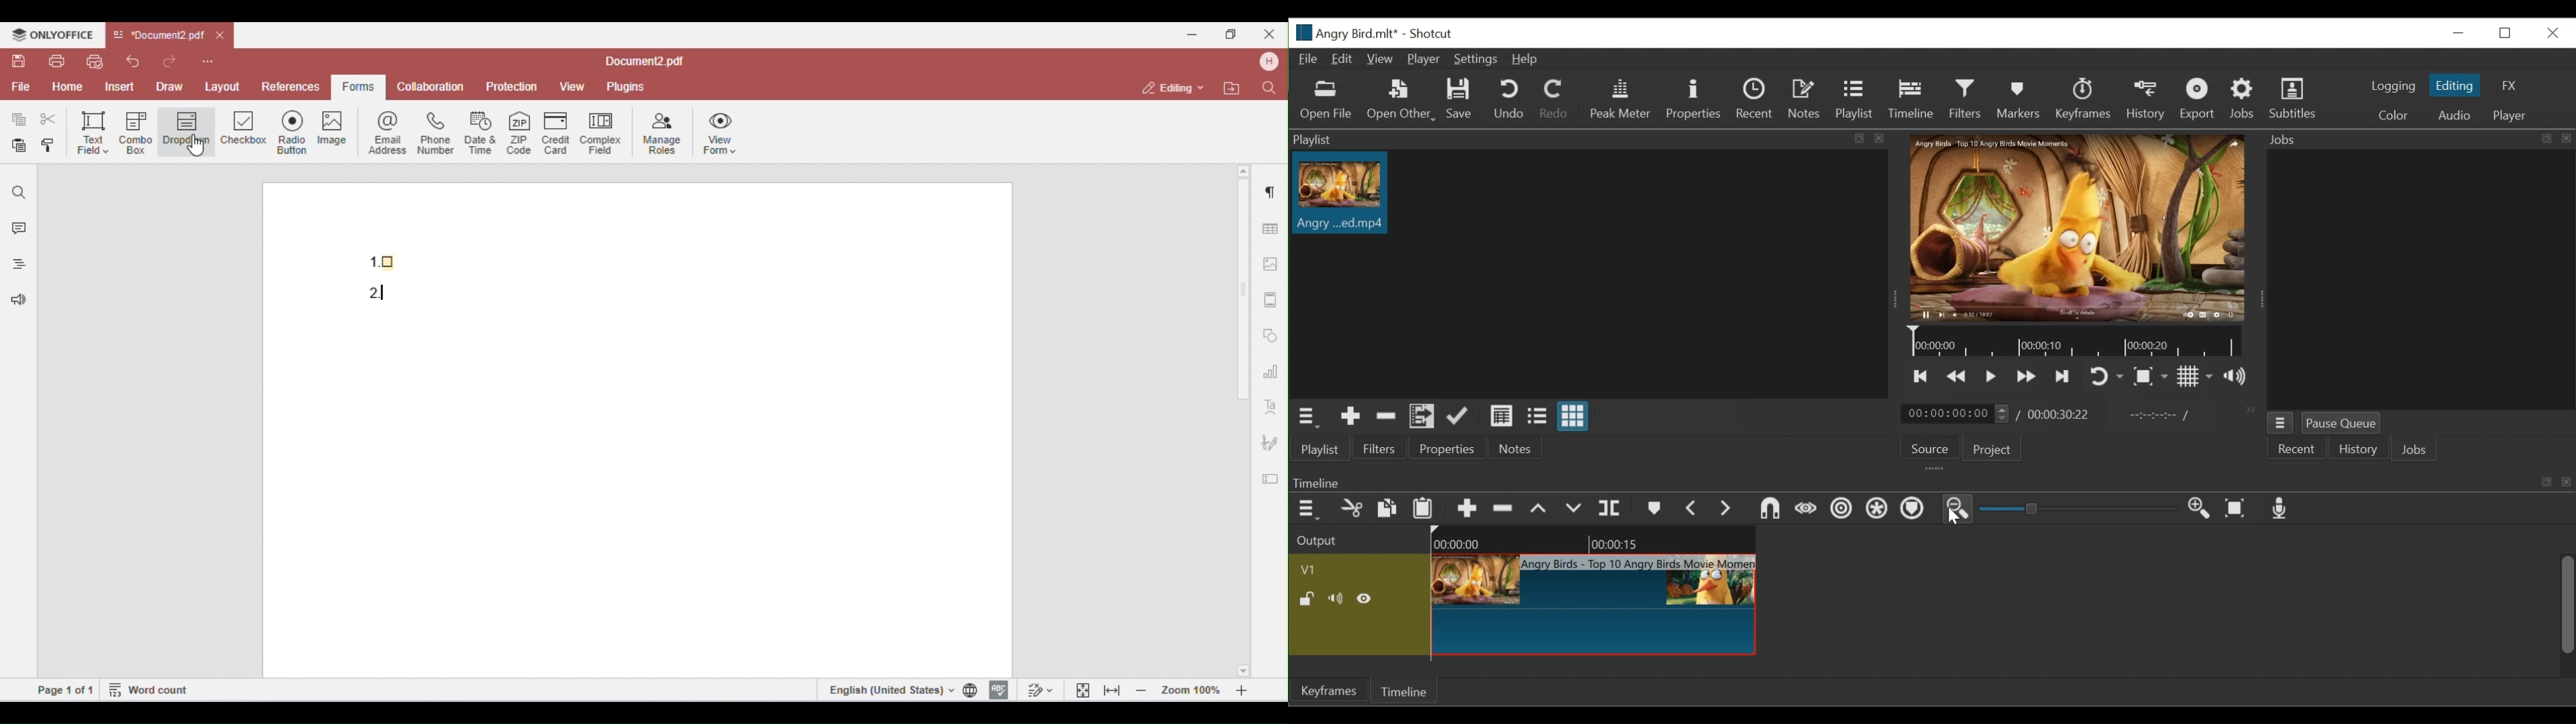  I want to click on Timeline Panel, so click(1929, 481).